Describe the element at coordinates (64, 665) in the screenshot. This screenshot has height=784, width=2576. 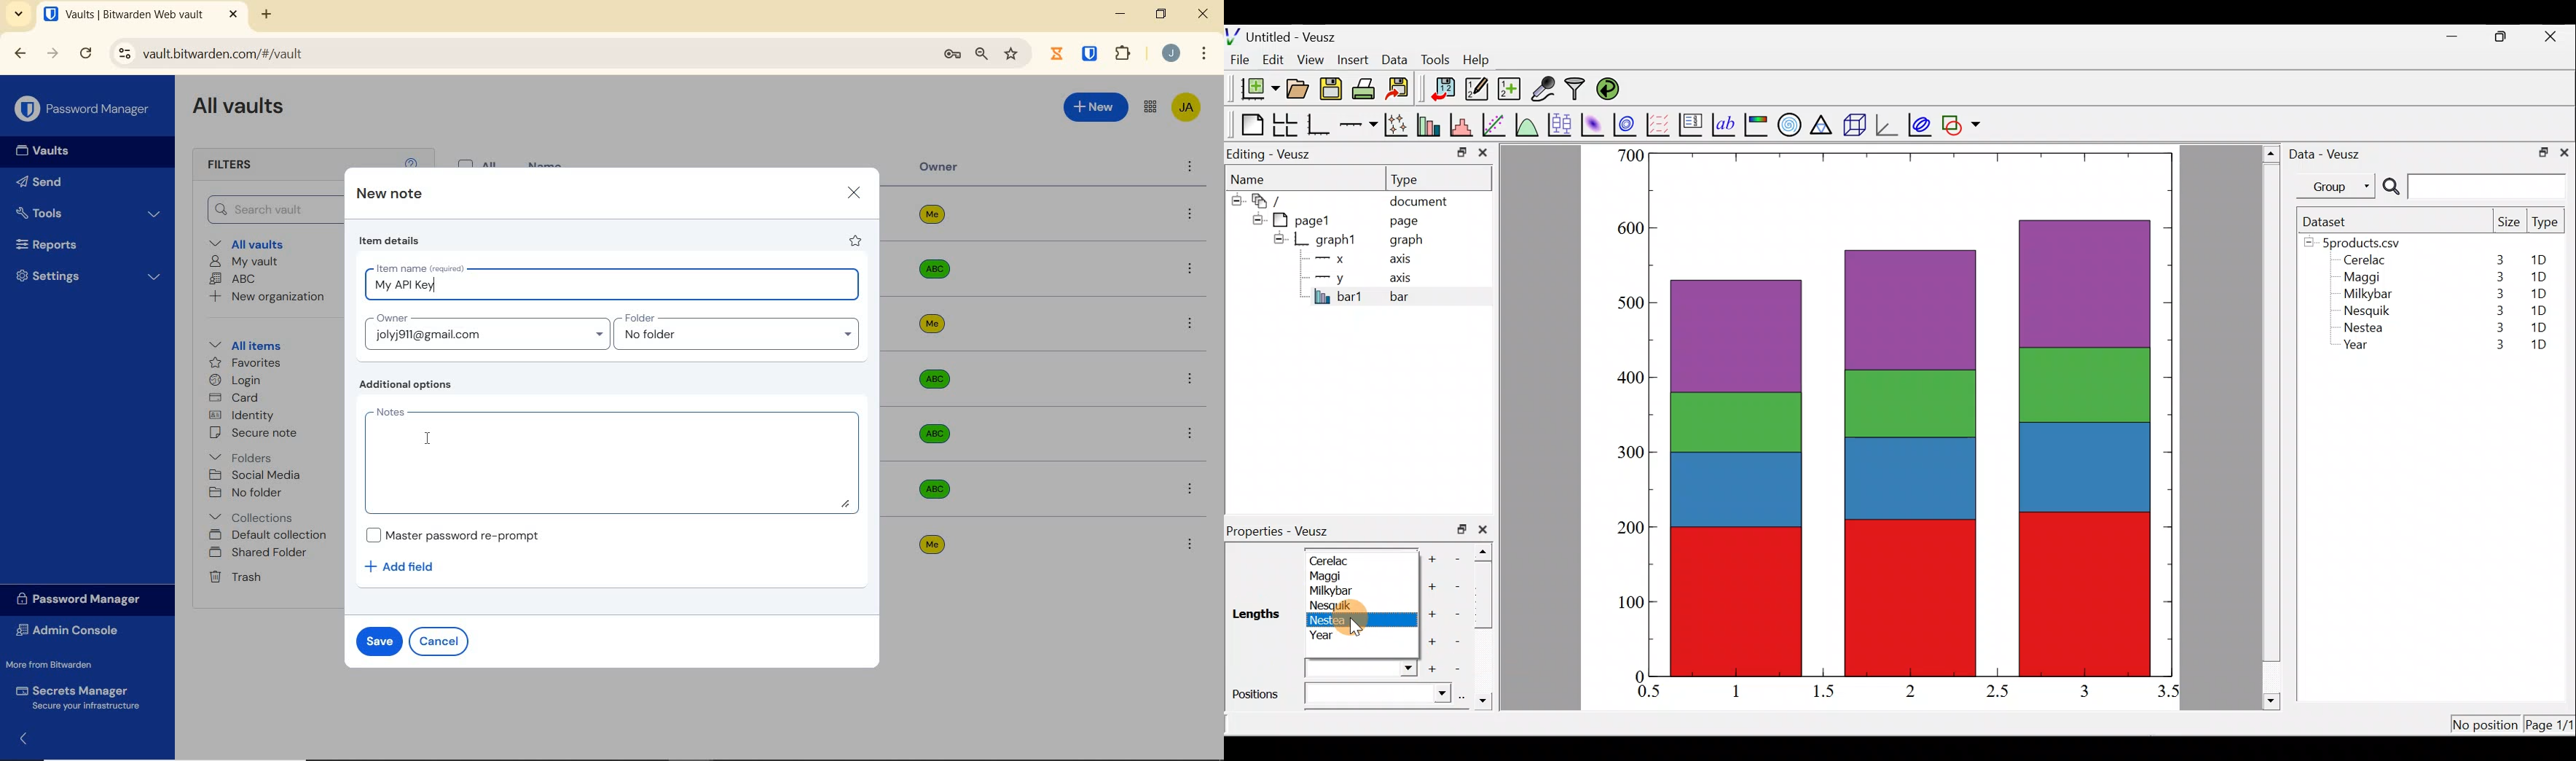
I see `More from Bitwarden` at that location.